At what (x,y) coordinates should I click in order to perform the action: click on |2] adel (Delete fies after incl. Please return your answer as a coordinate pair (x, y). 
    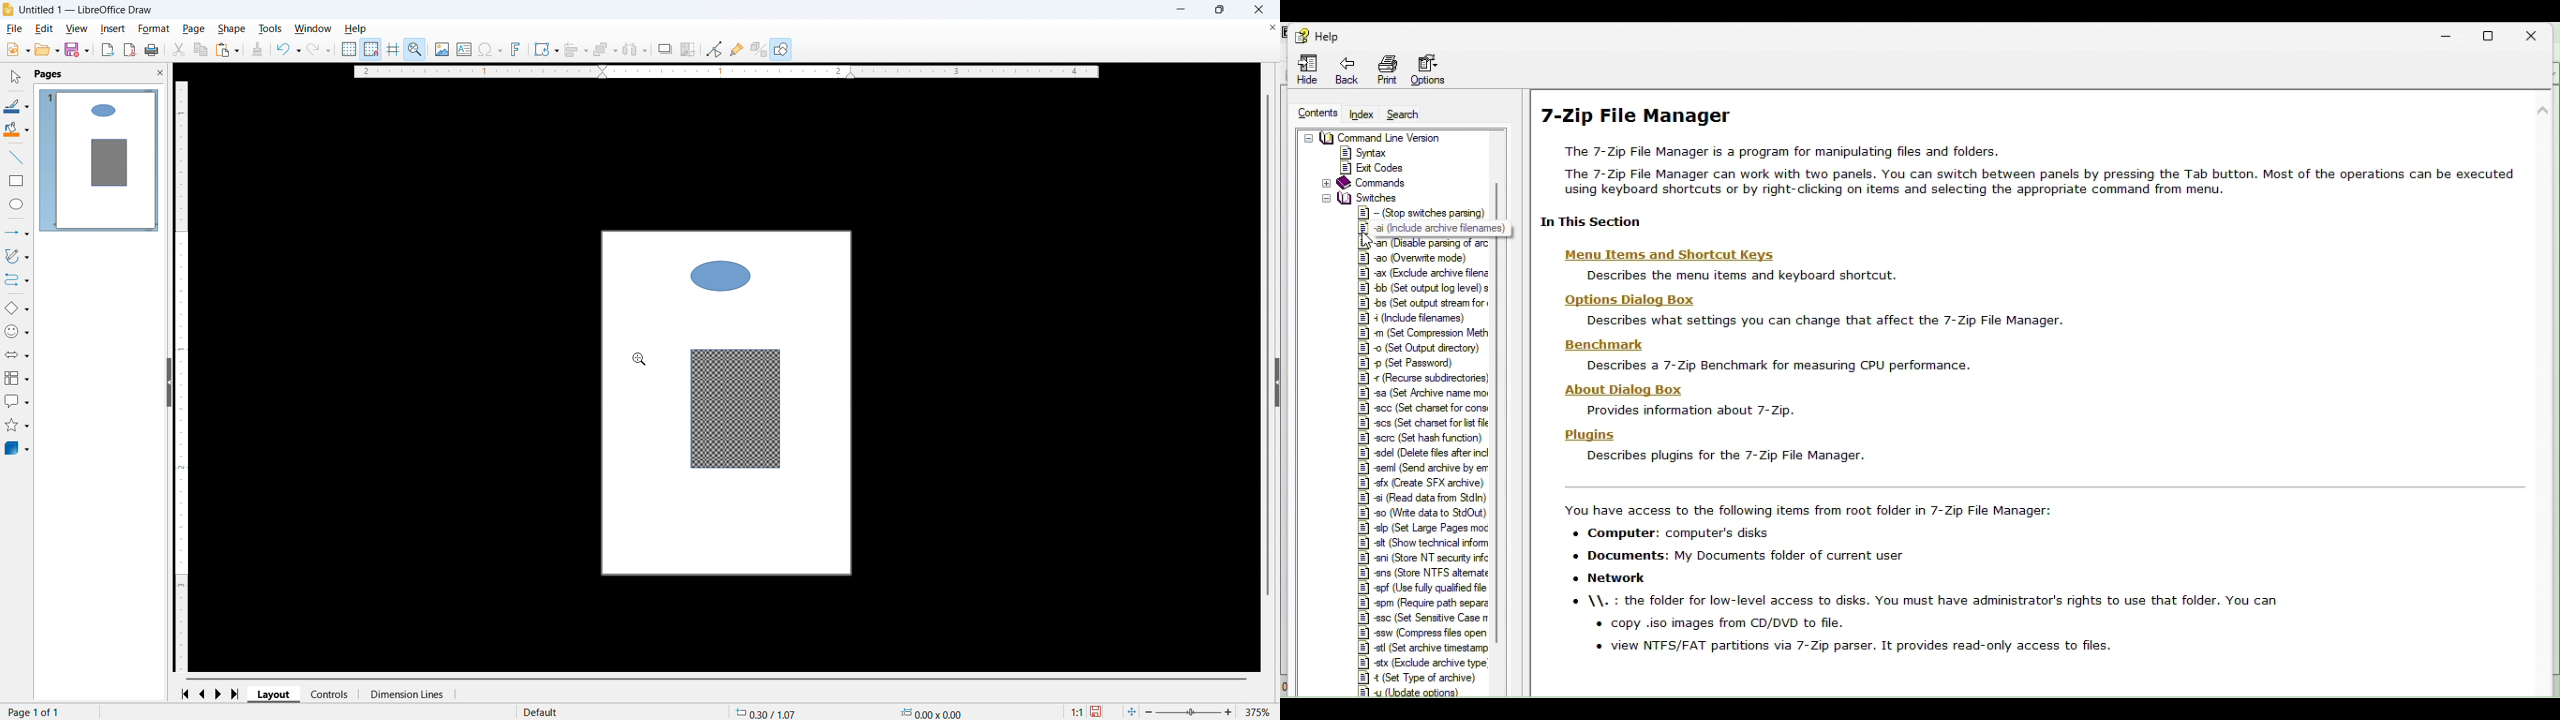
    Looking at the image, I should click on (1427, 453).